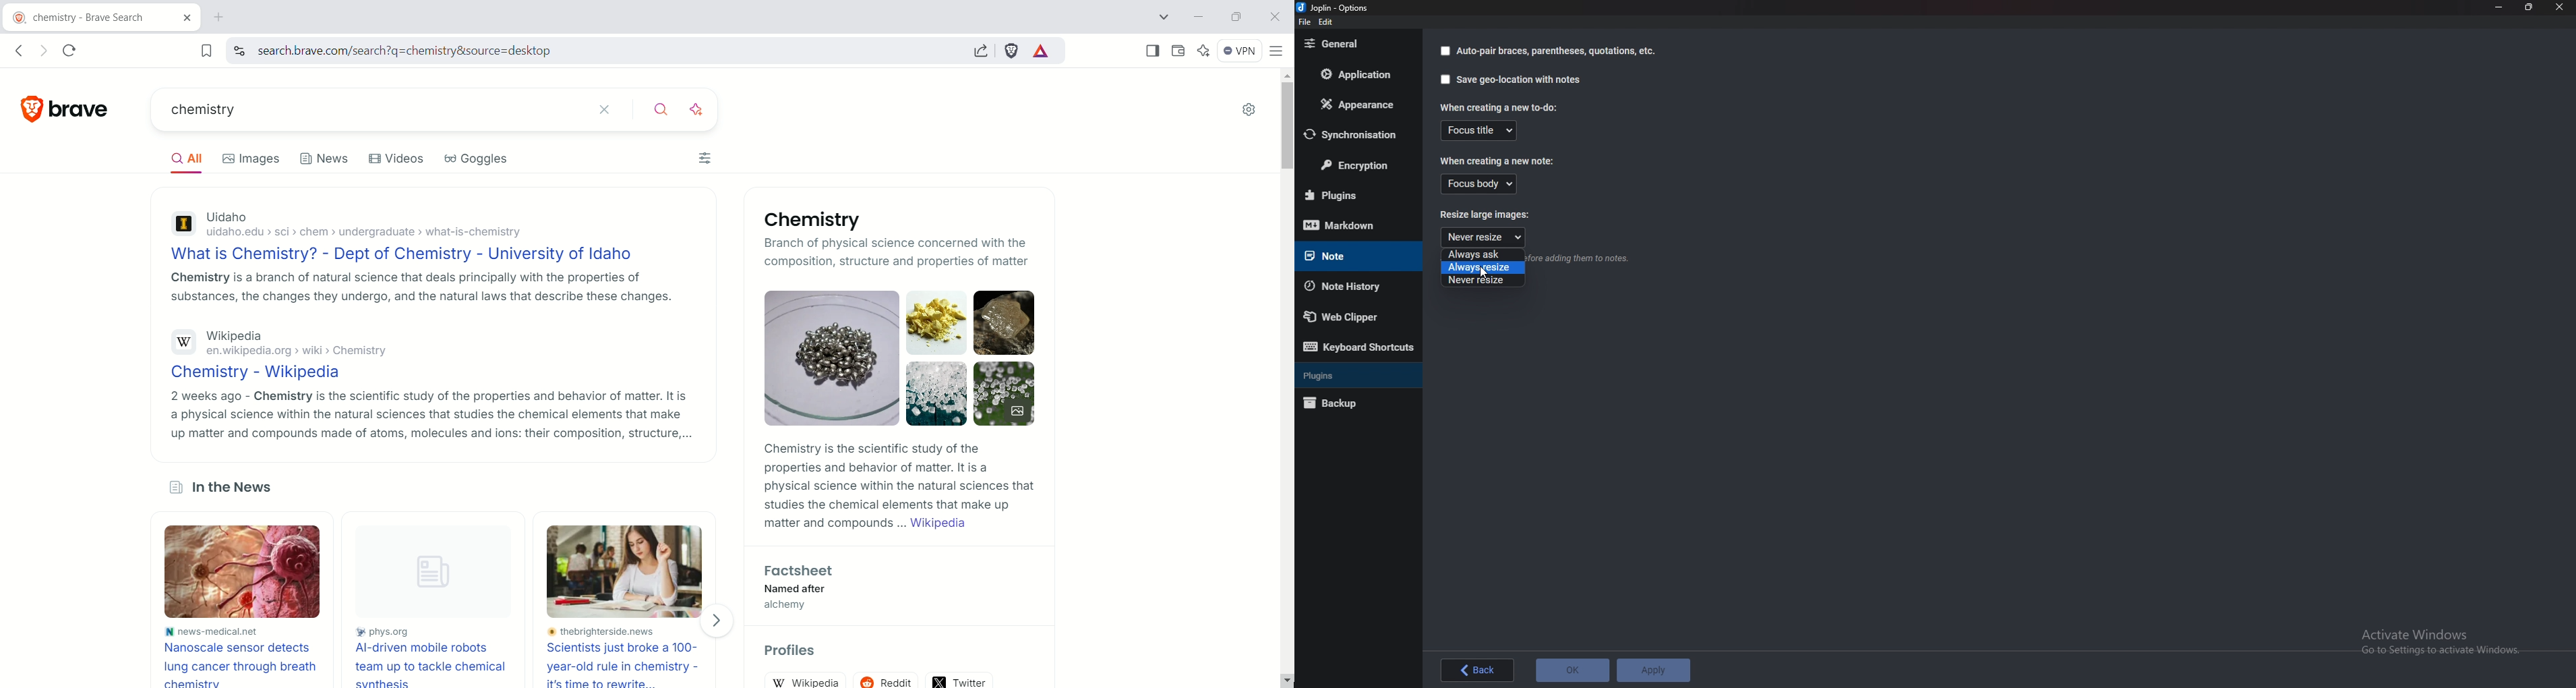 This screenshot has height=700, width=2576. Describe the element at coordinates (1572, 671) in the screenshot. I see `ok` at that location.